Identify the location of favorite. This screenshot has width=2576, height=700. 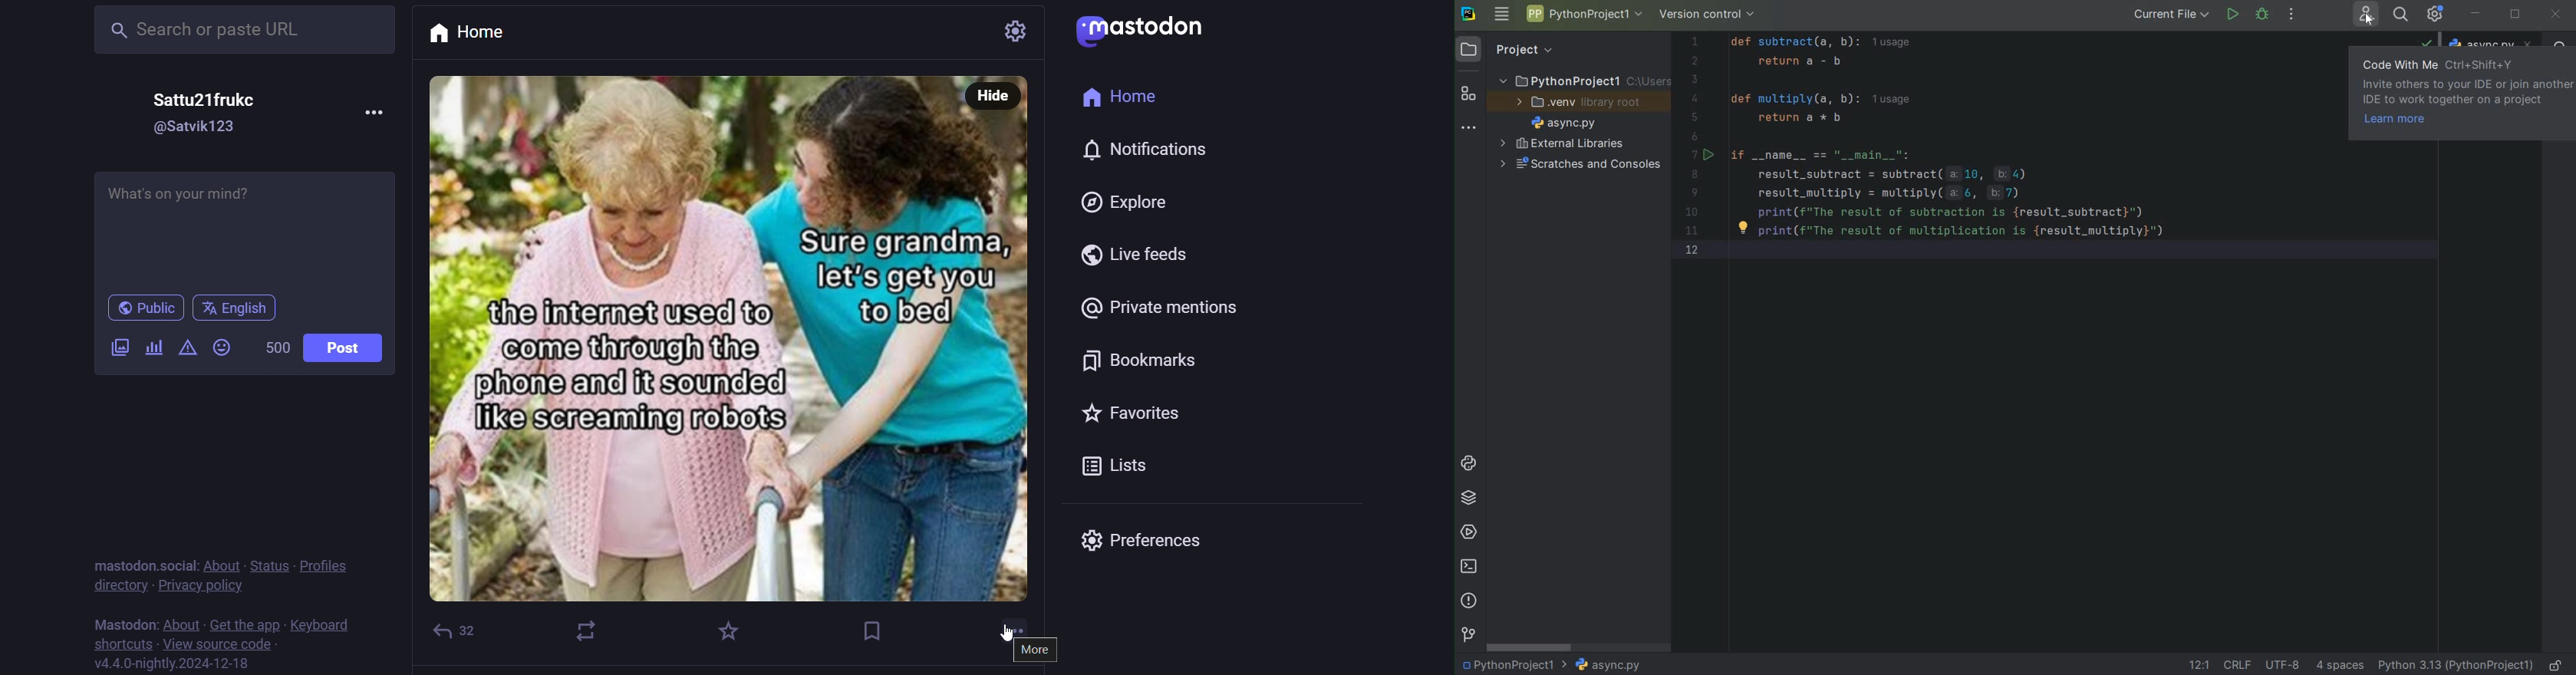
(724, 634).